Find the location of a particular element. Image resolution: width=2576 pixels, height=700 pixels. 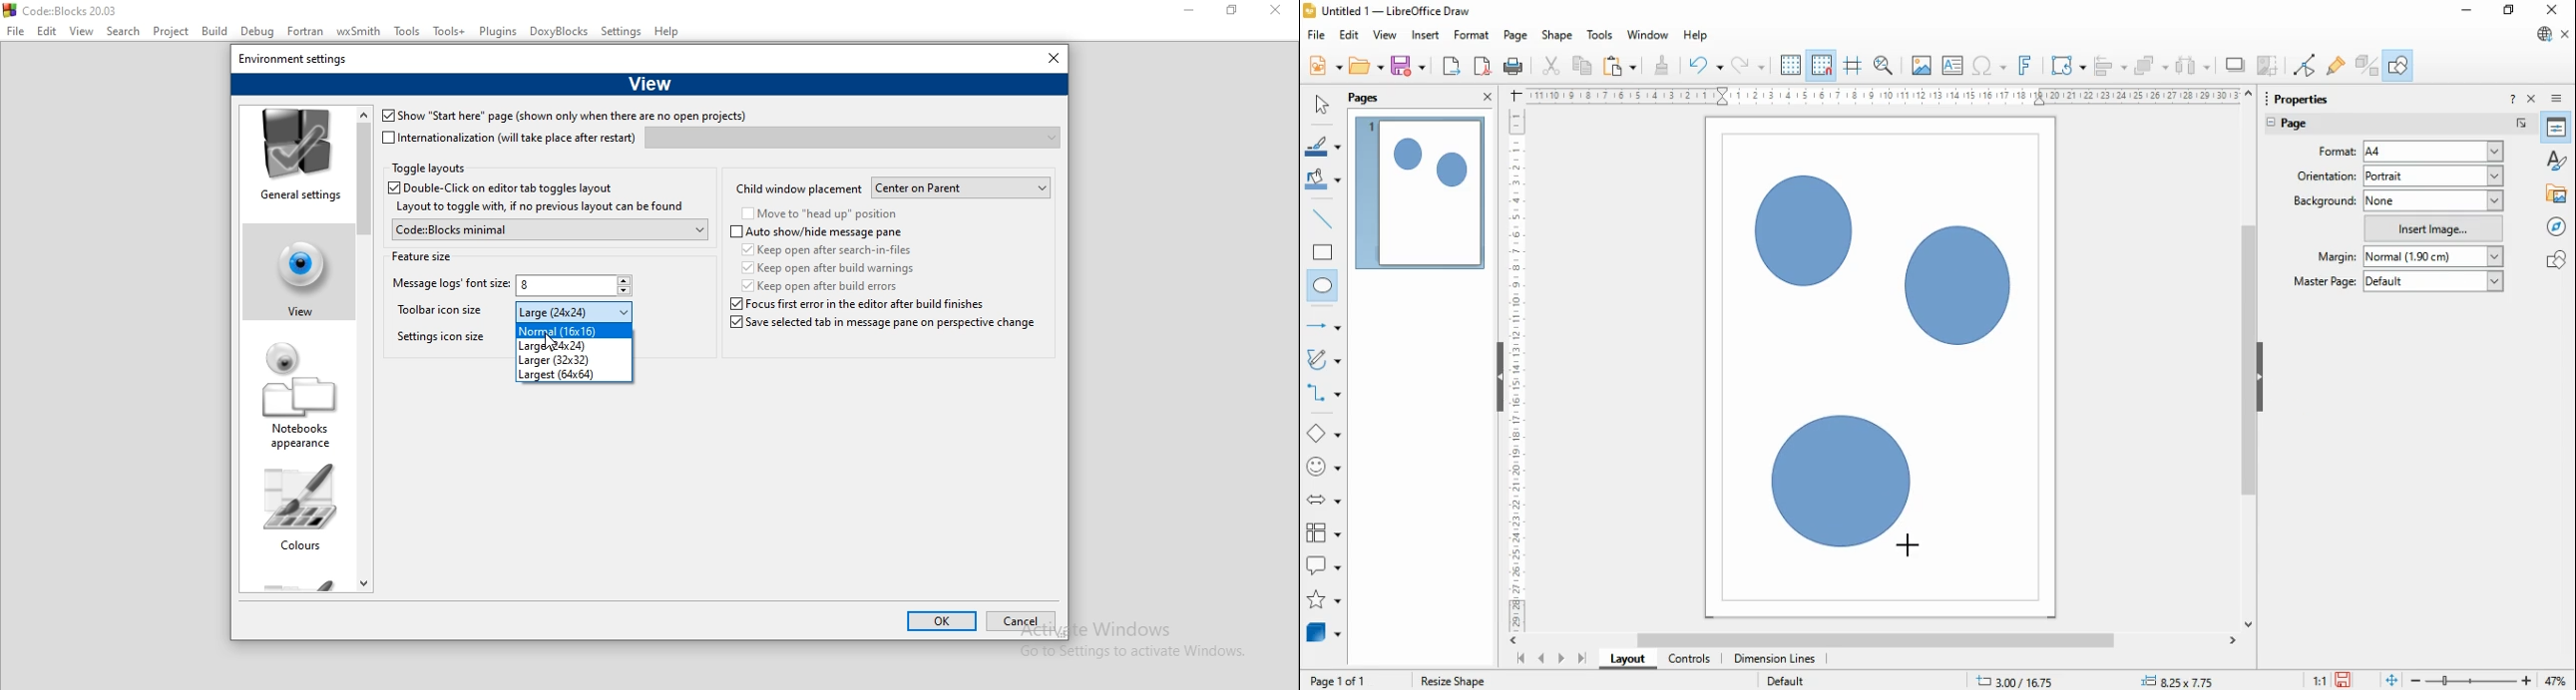

Settings icon size: 80x80-Large is located at coordinates (439, 341).